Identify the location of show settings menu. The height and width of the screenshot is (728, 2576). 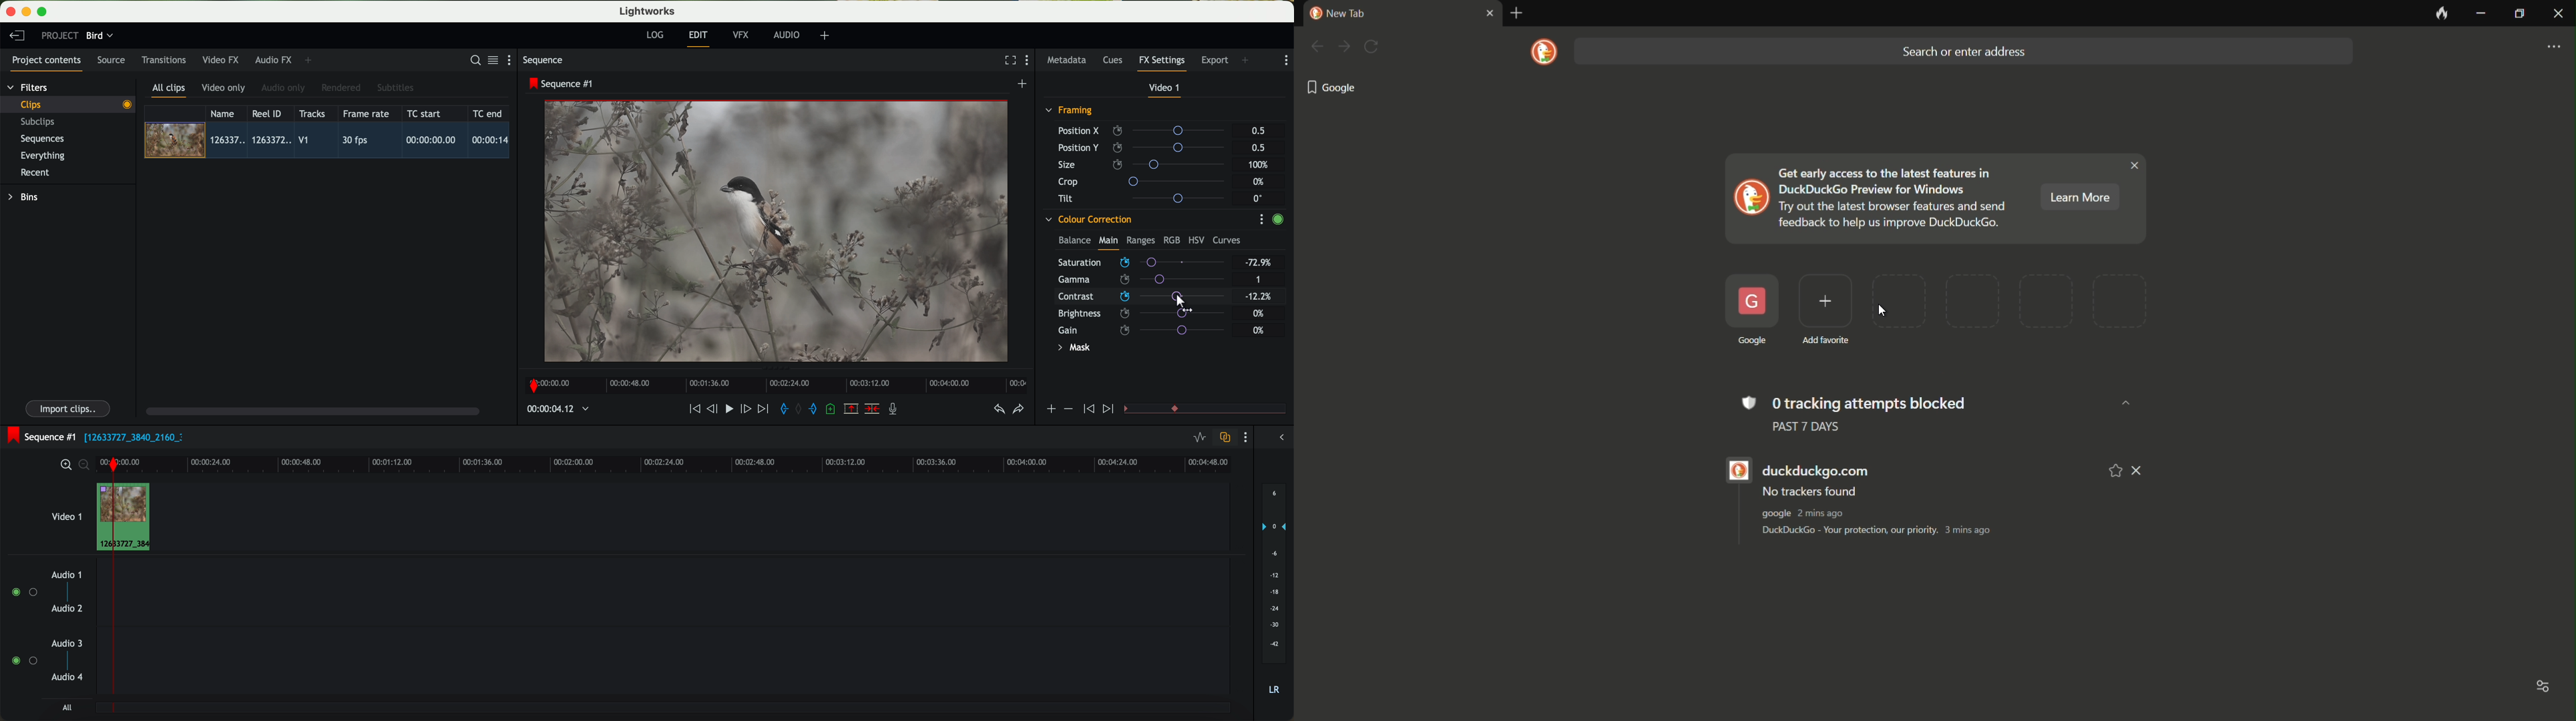
(1030, 61).